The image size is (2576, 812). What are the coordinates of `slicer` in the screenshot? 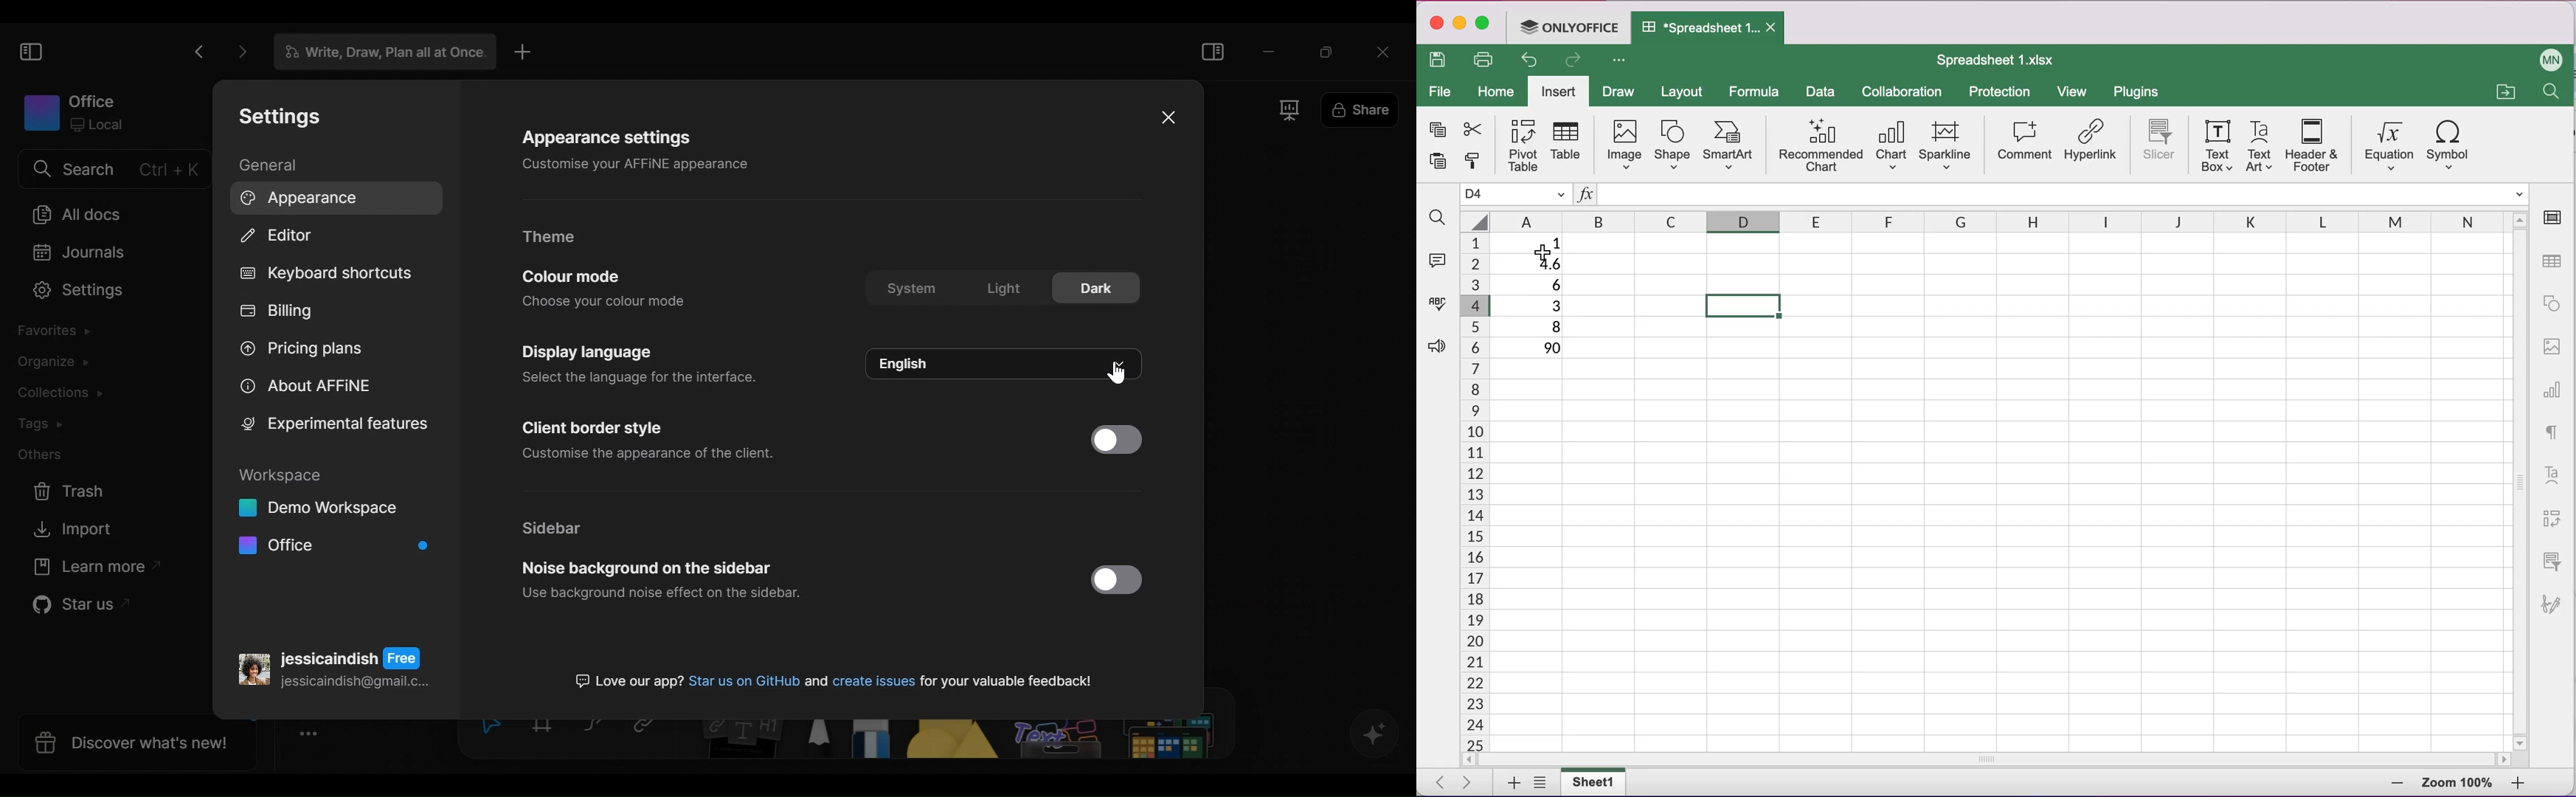 It's located at (2156, 142).